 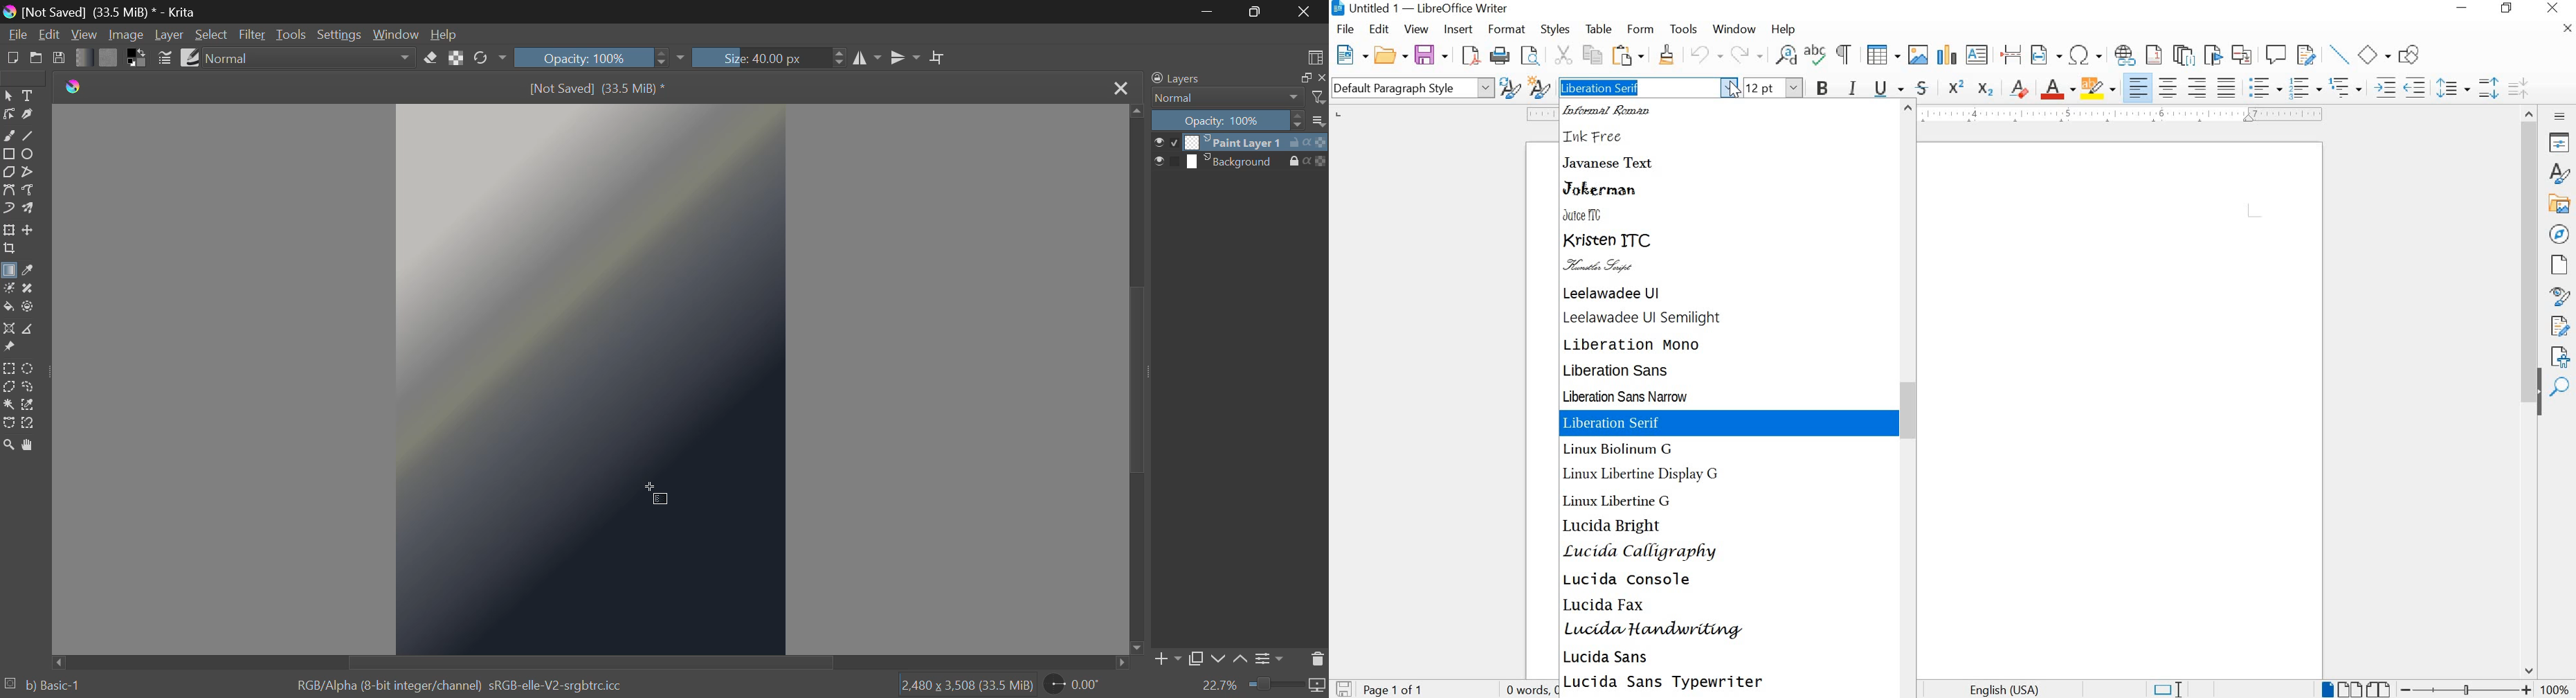 I want to click on NEW, so click(x=1350, y=54).